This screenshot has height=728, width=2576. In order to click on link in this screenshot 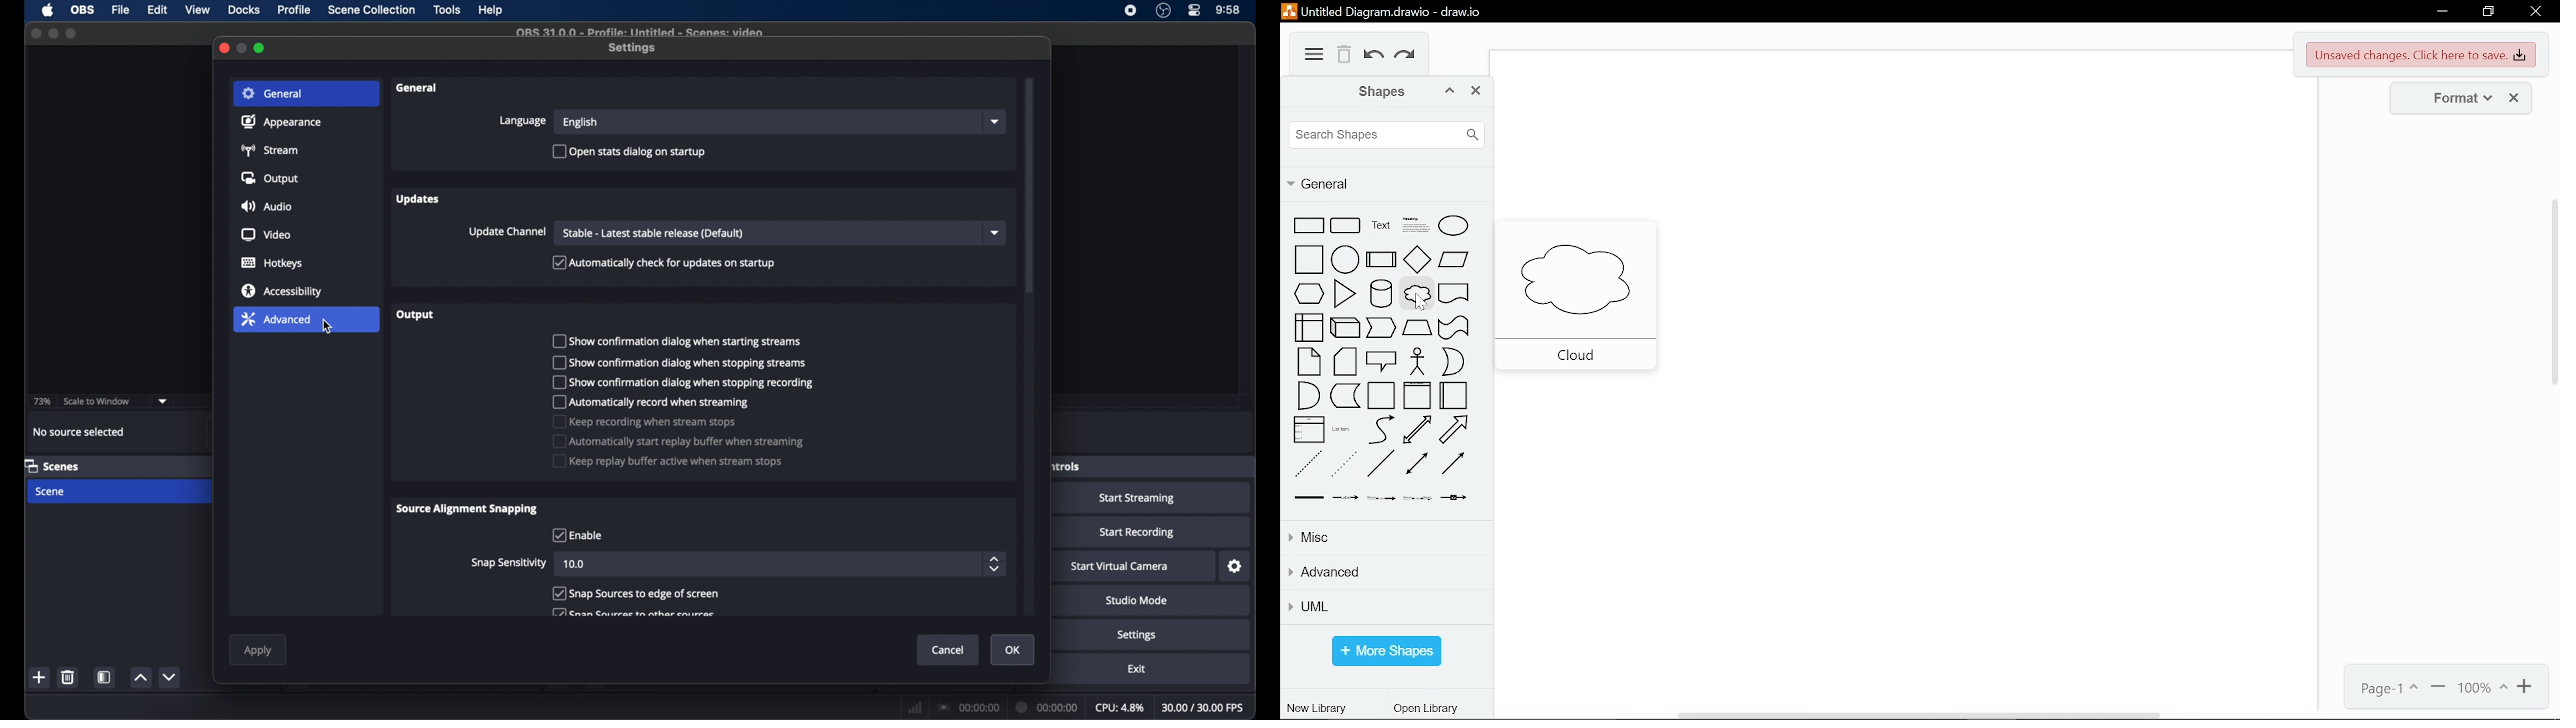, I will do `click(1305, 496)`.